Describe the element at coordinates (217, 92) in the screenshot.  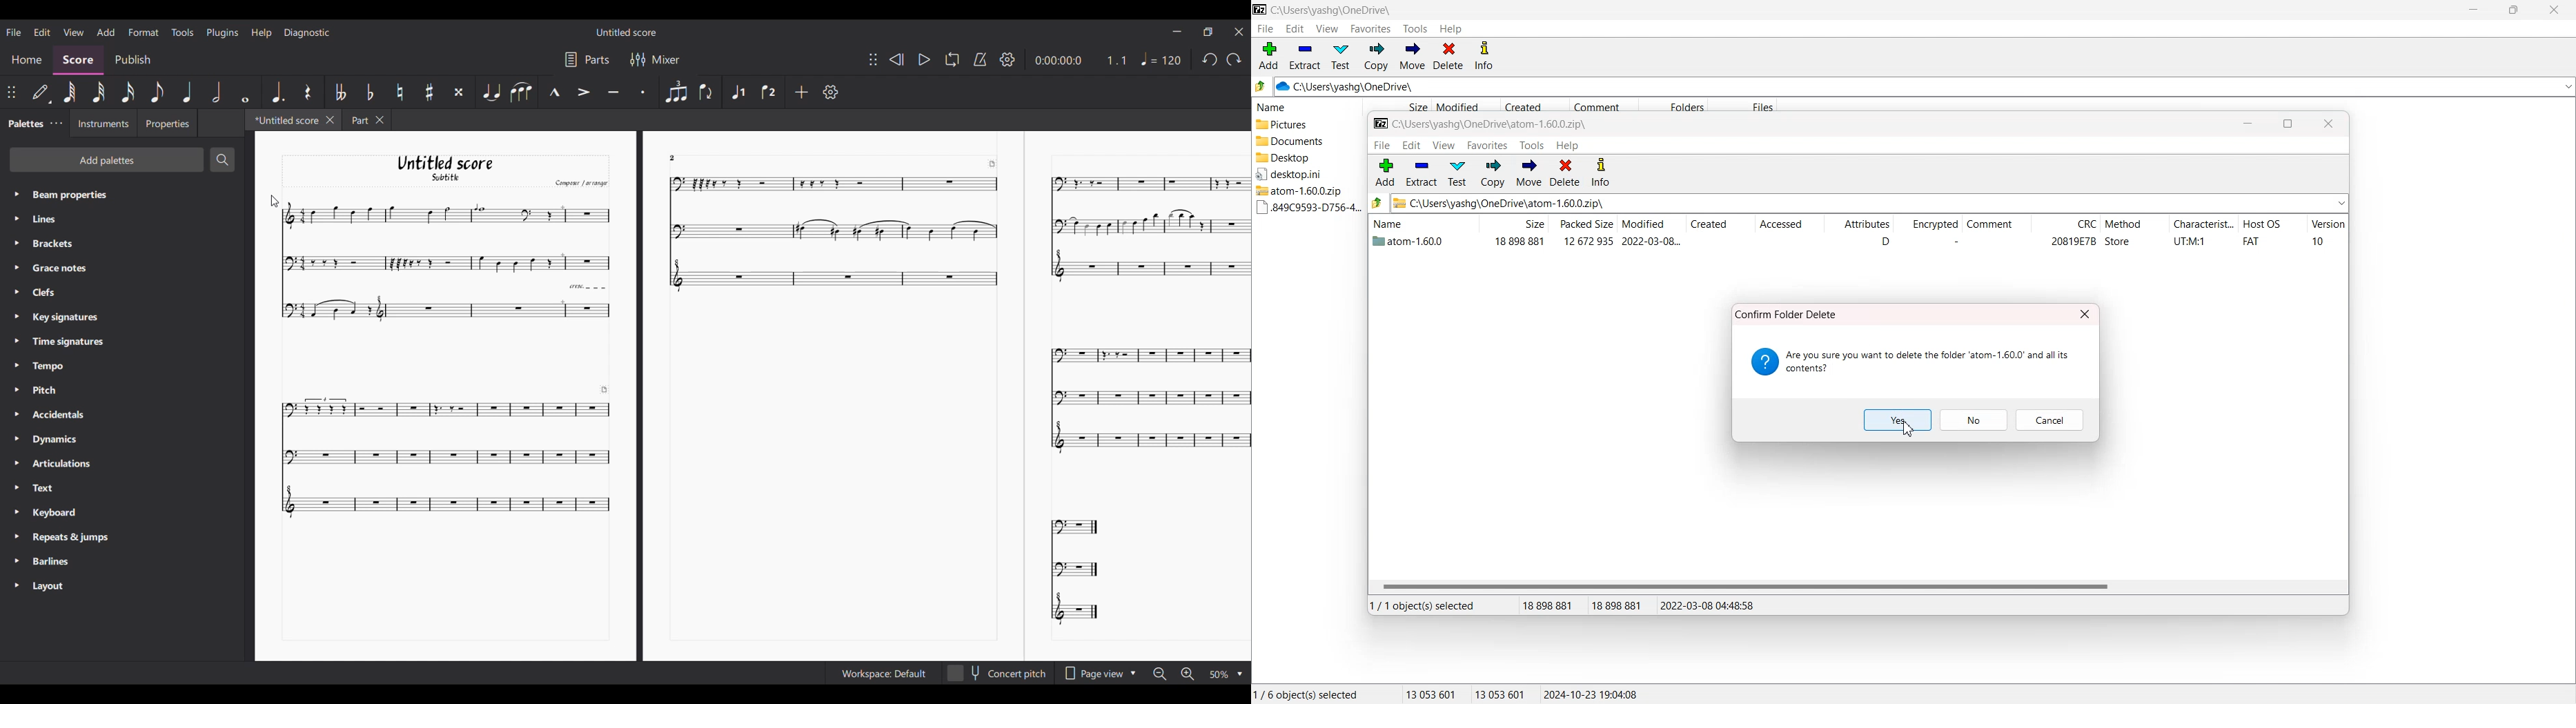
I see `Half note` at that location.